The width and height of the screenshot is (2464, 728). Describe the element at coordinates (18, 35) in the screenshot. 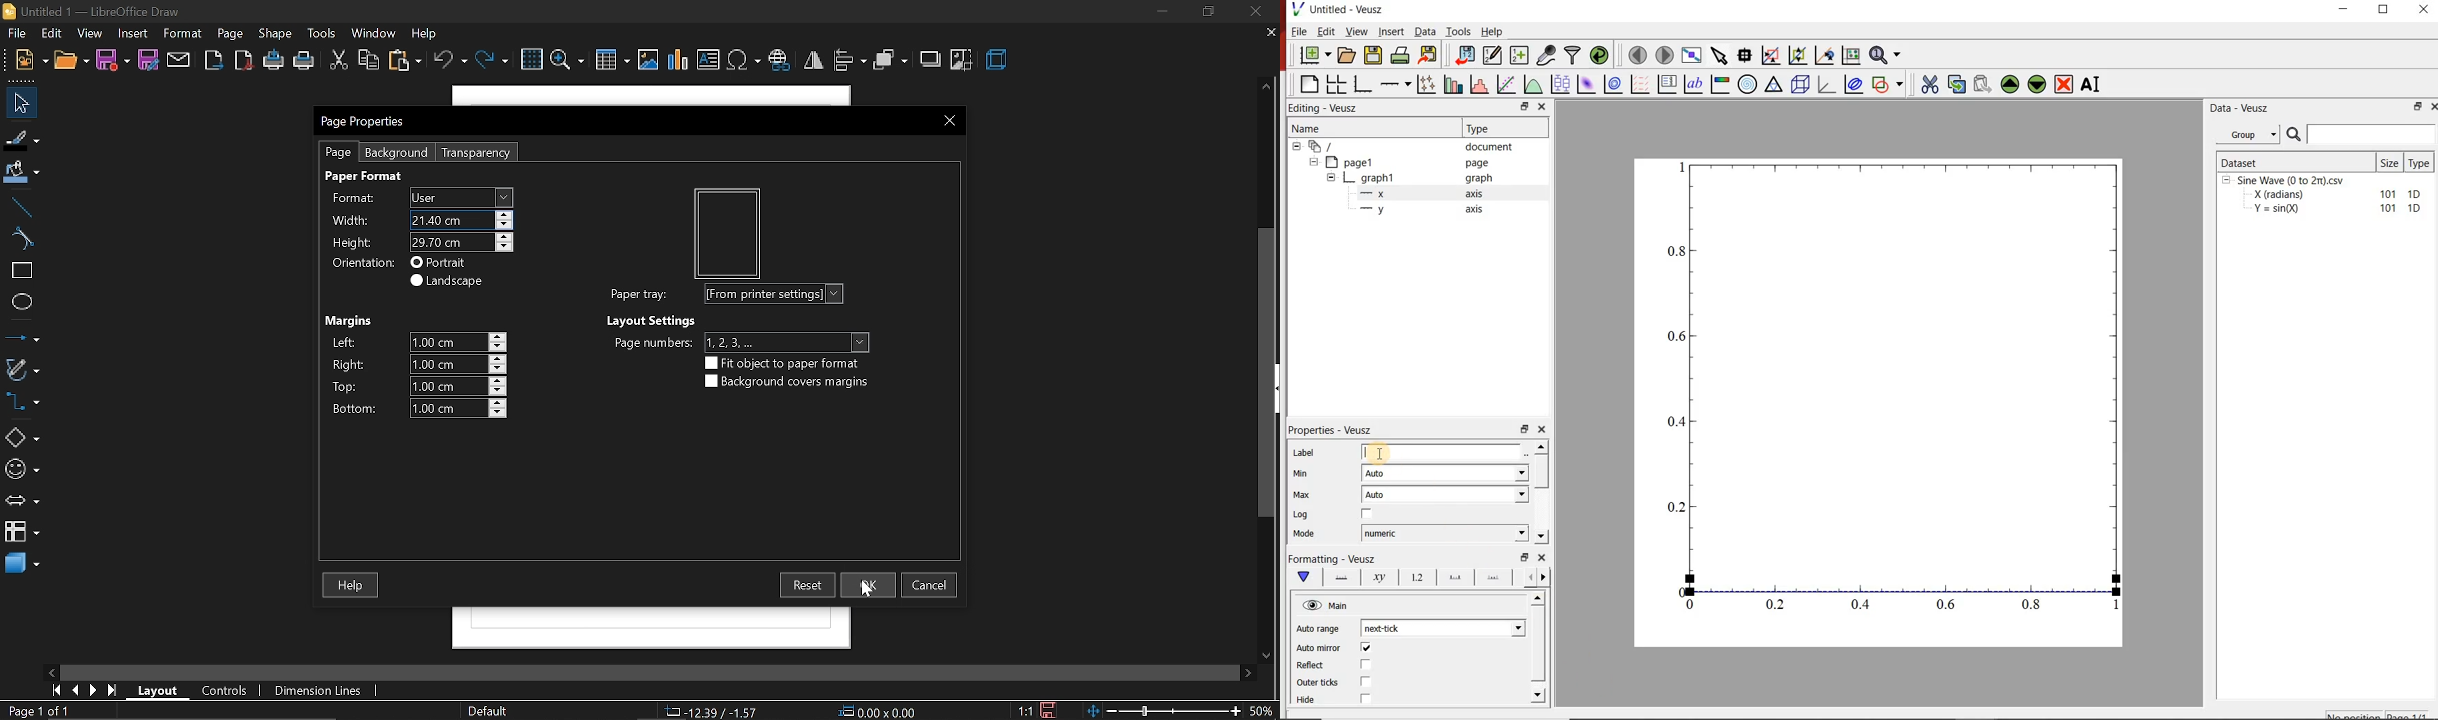

I see `file` at that location.